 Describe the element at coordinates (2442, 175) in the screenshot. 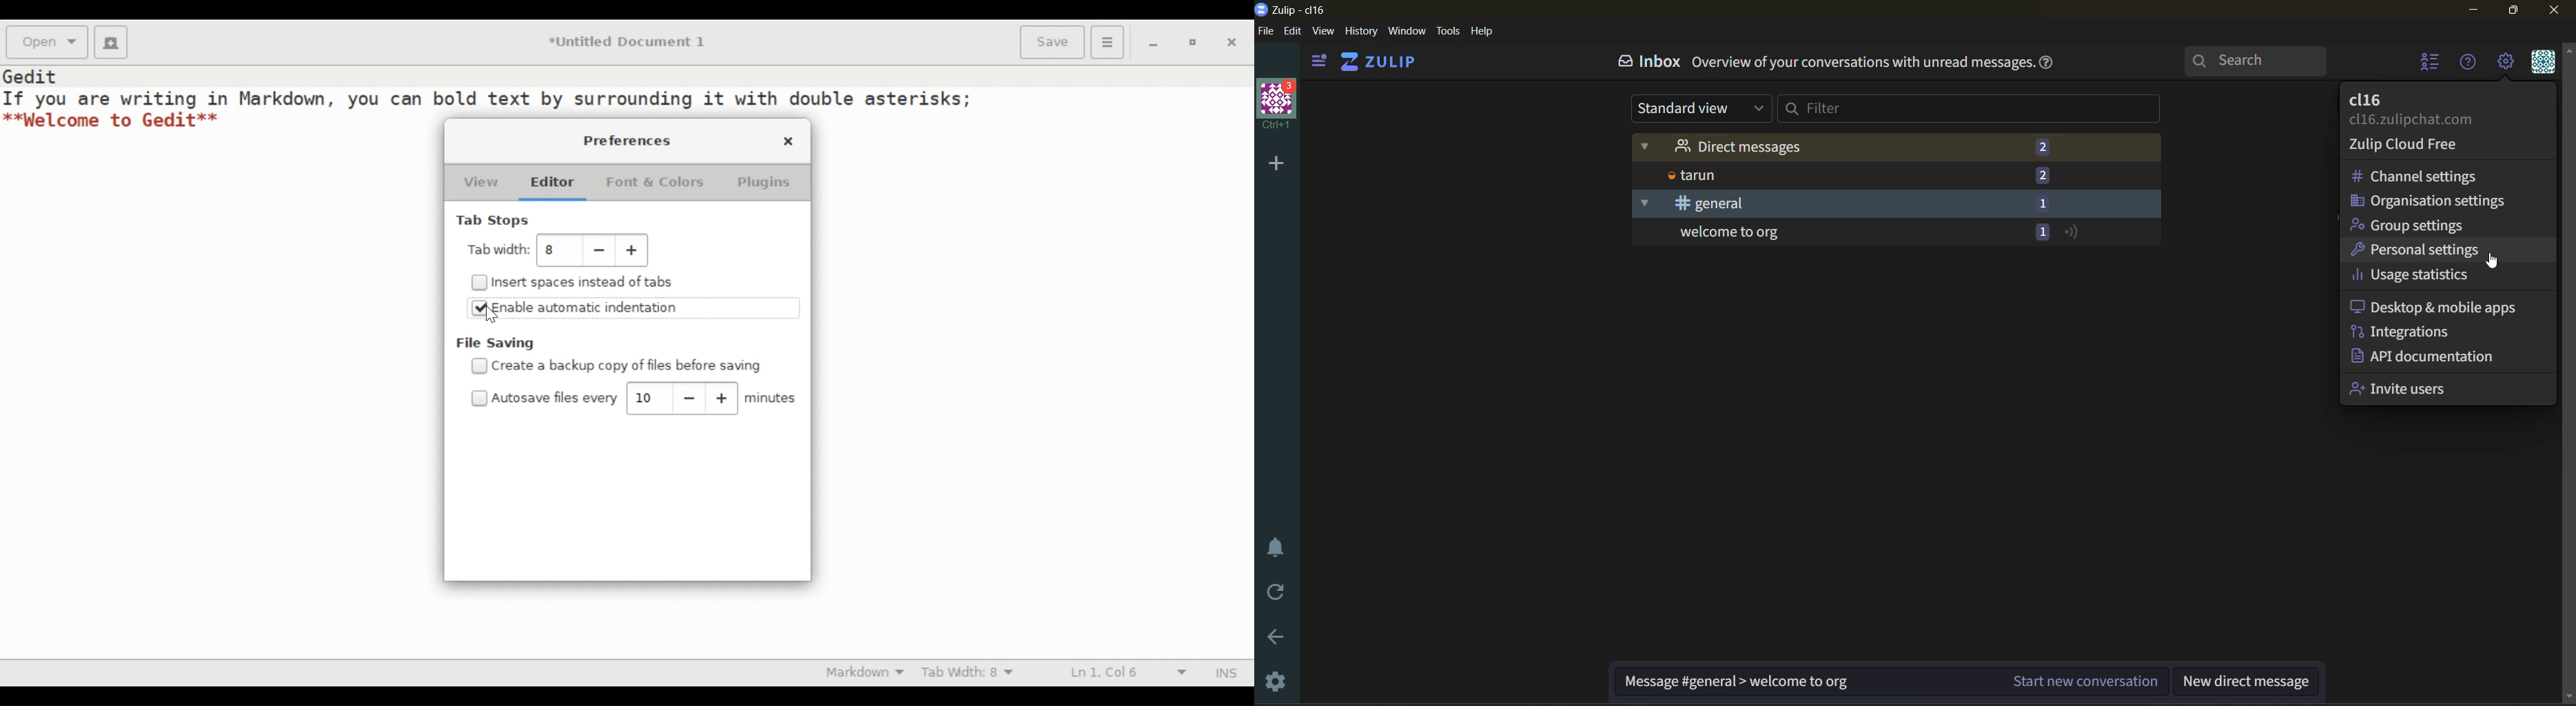

I see `channel settings` at that location.